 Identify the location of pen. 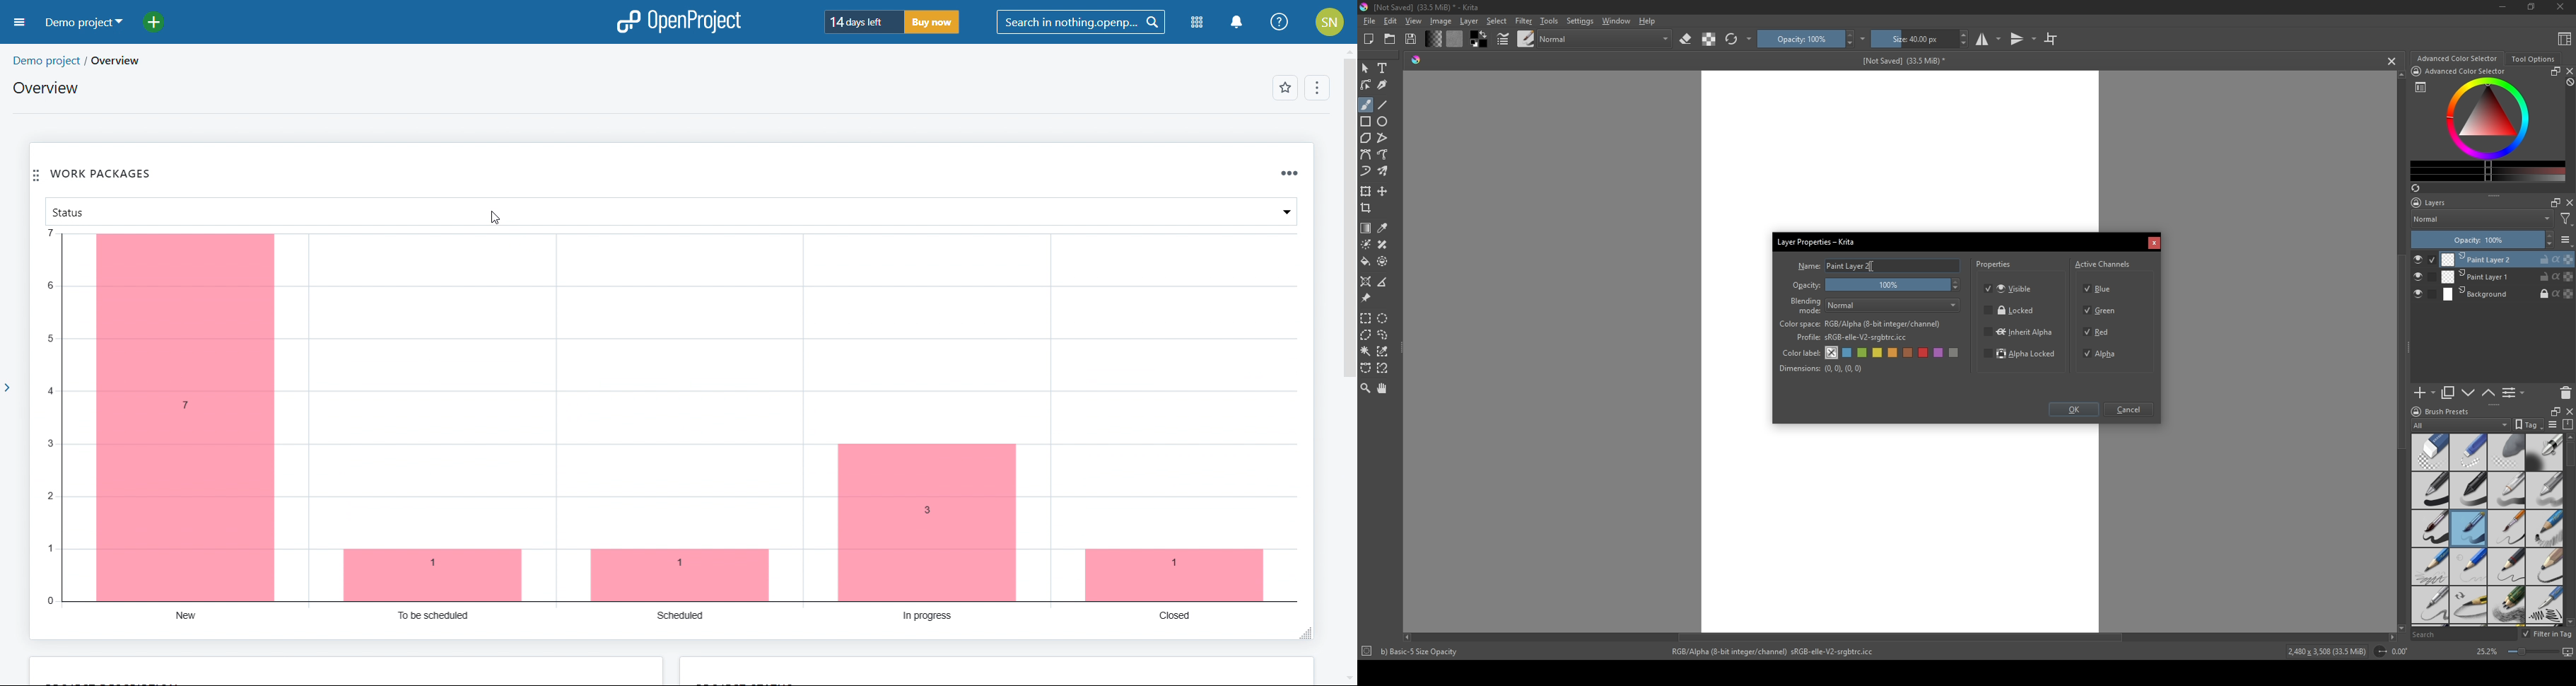
(2430, 491).